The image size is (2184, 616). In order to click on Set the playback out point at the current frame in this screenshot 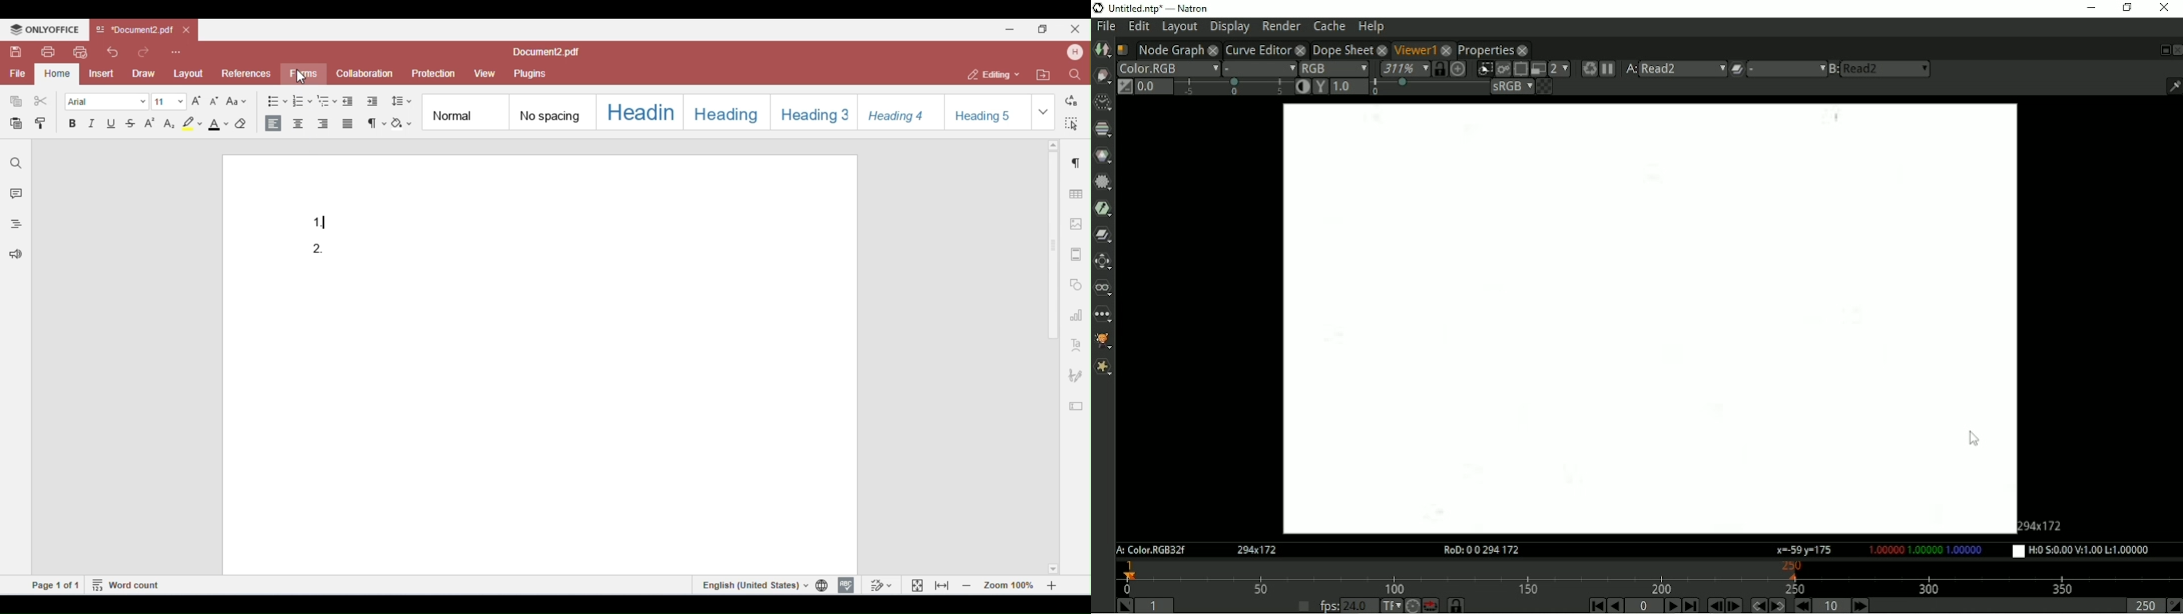, I will do `click(2174, 606)`.